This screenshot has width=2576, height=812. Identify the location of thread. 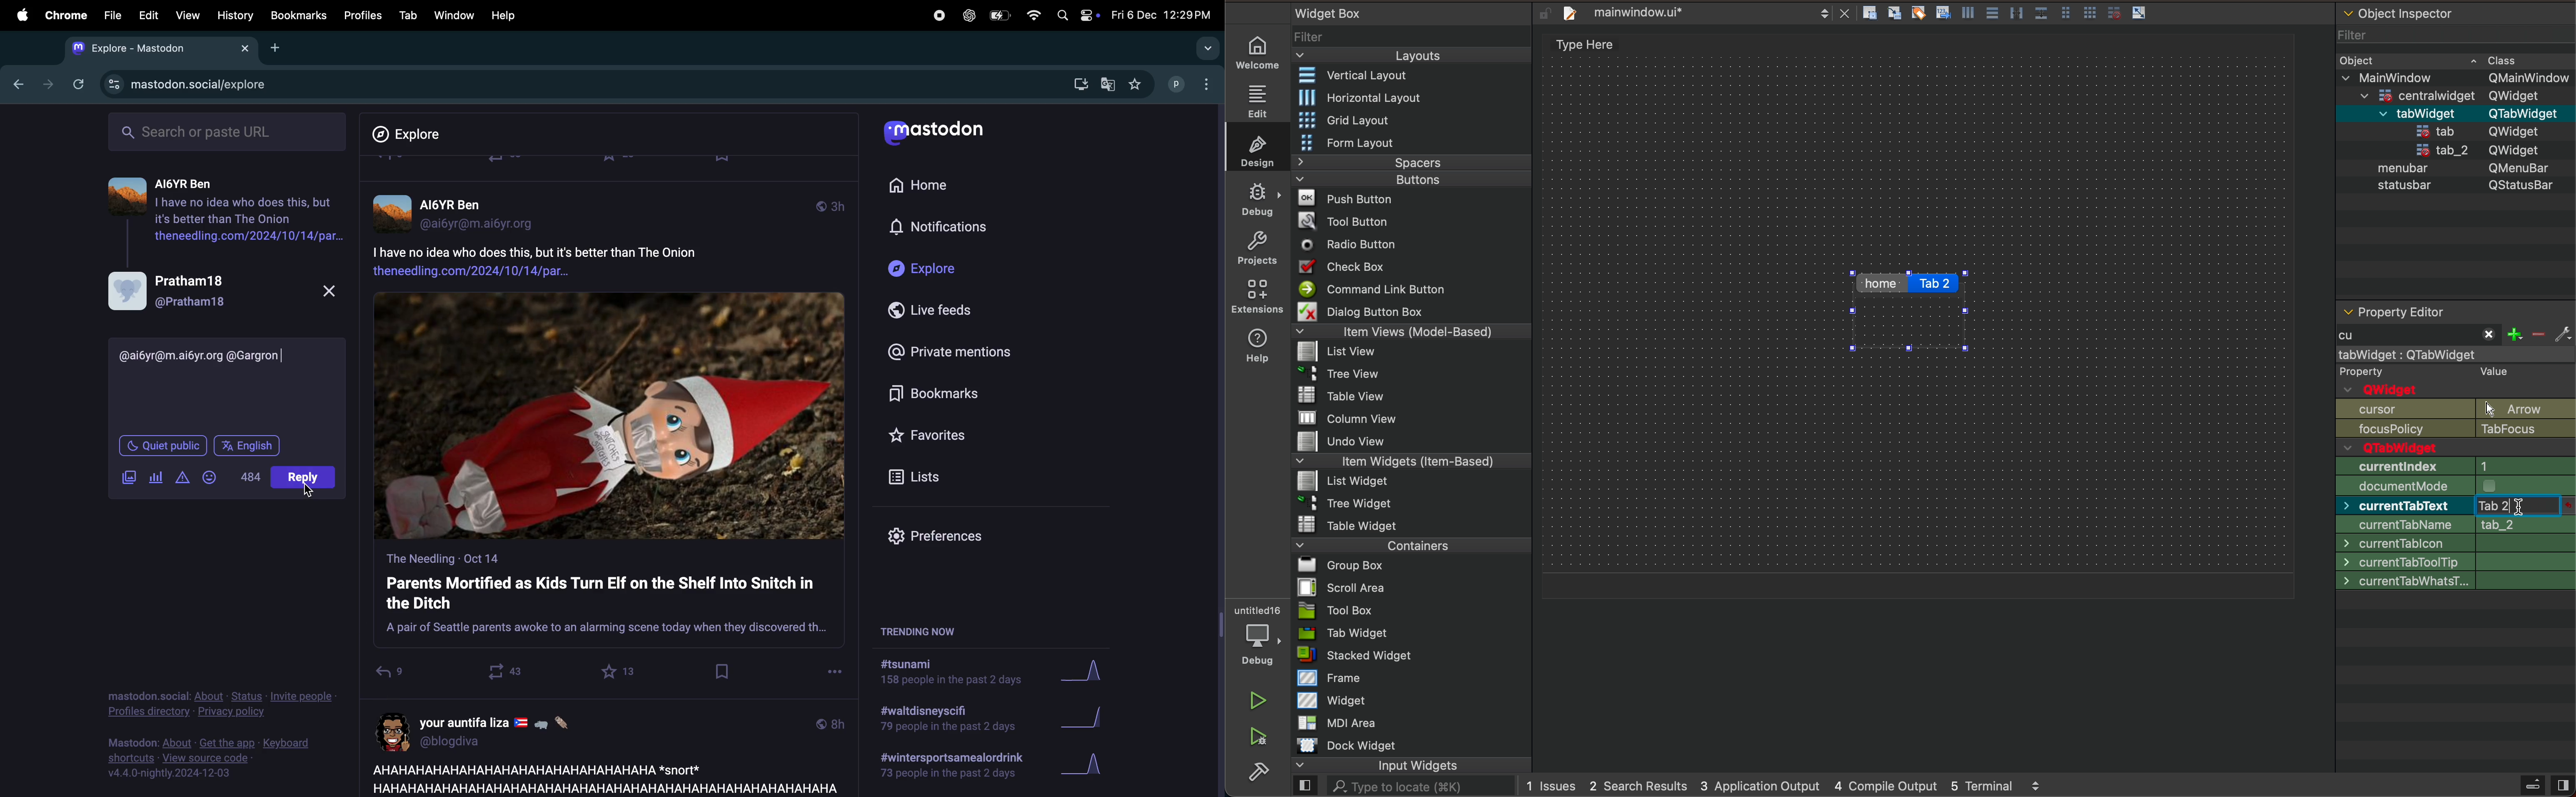
(226, 208).